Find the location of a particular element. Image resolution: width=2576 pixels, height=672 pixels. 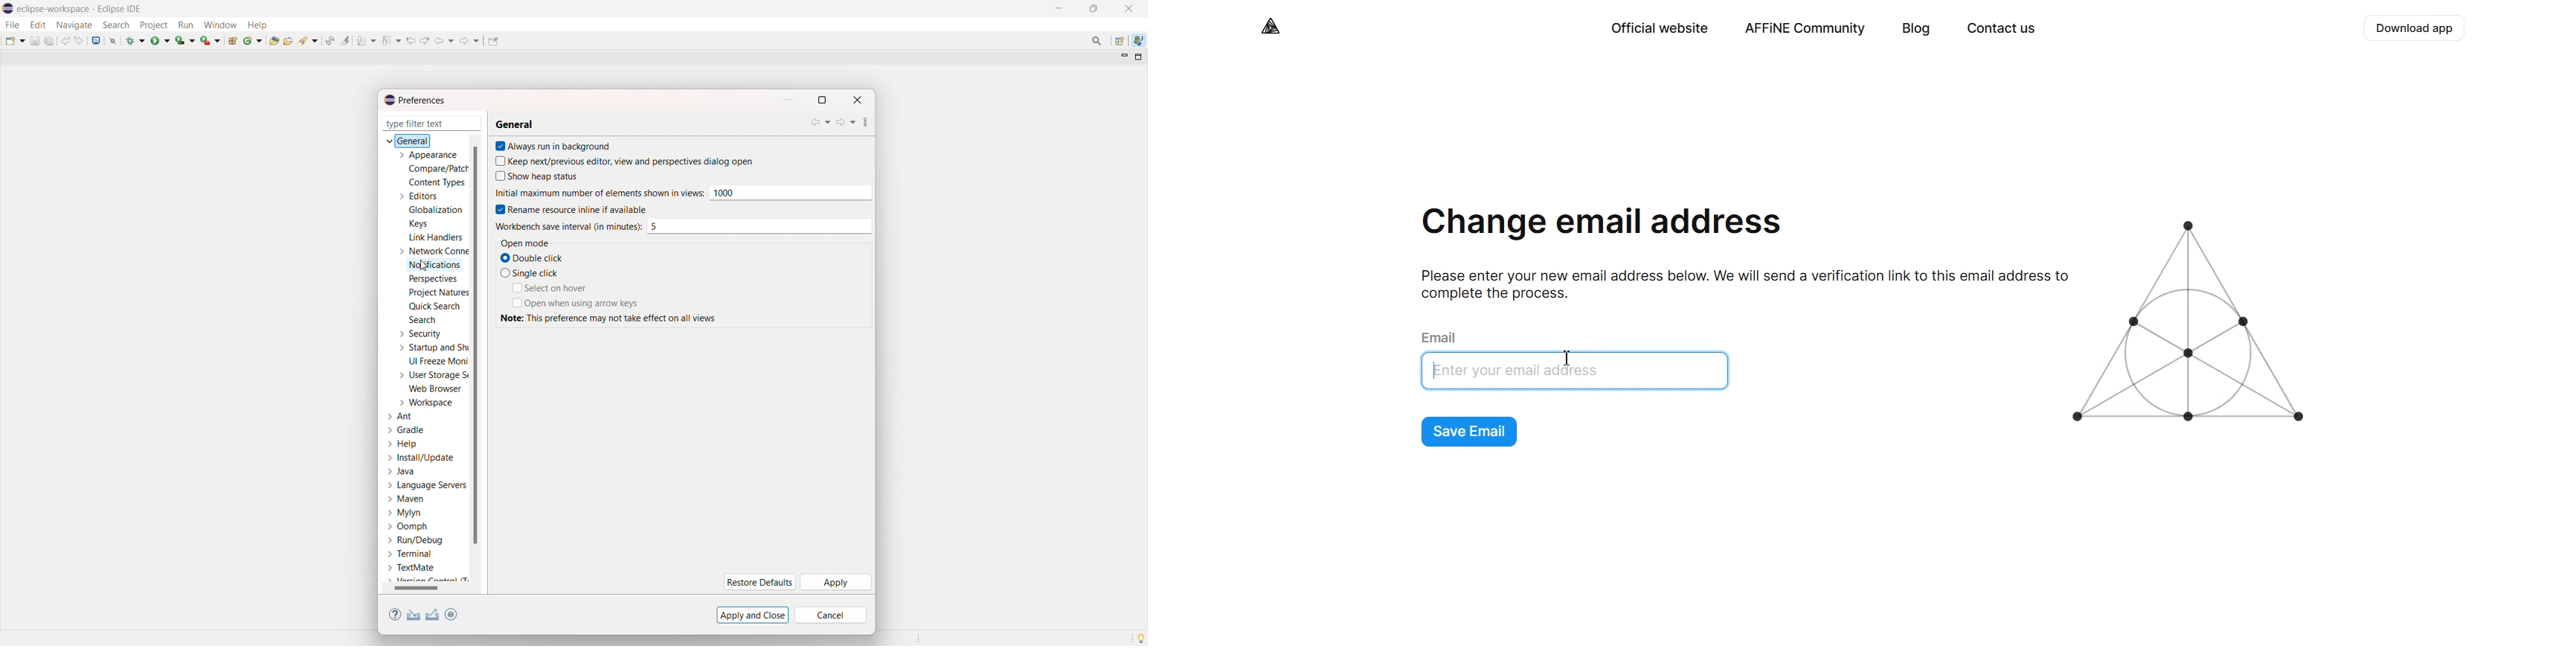

import is located at coordinates (414, 615).